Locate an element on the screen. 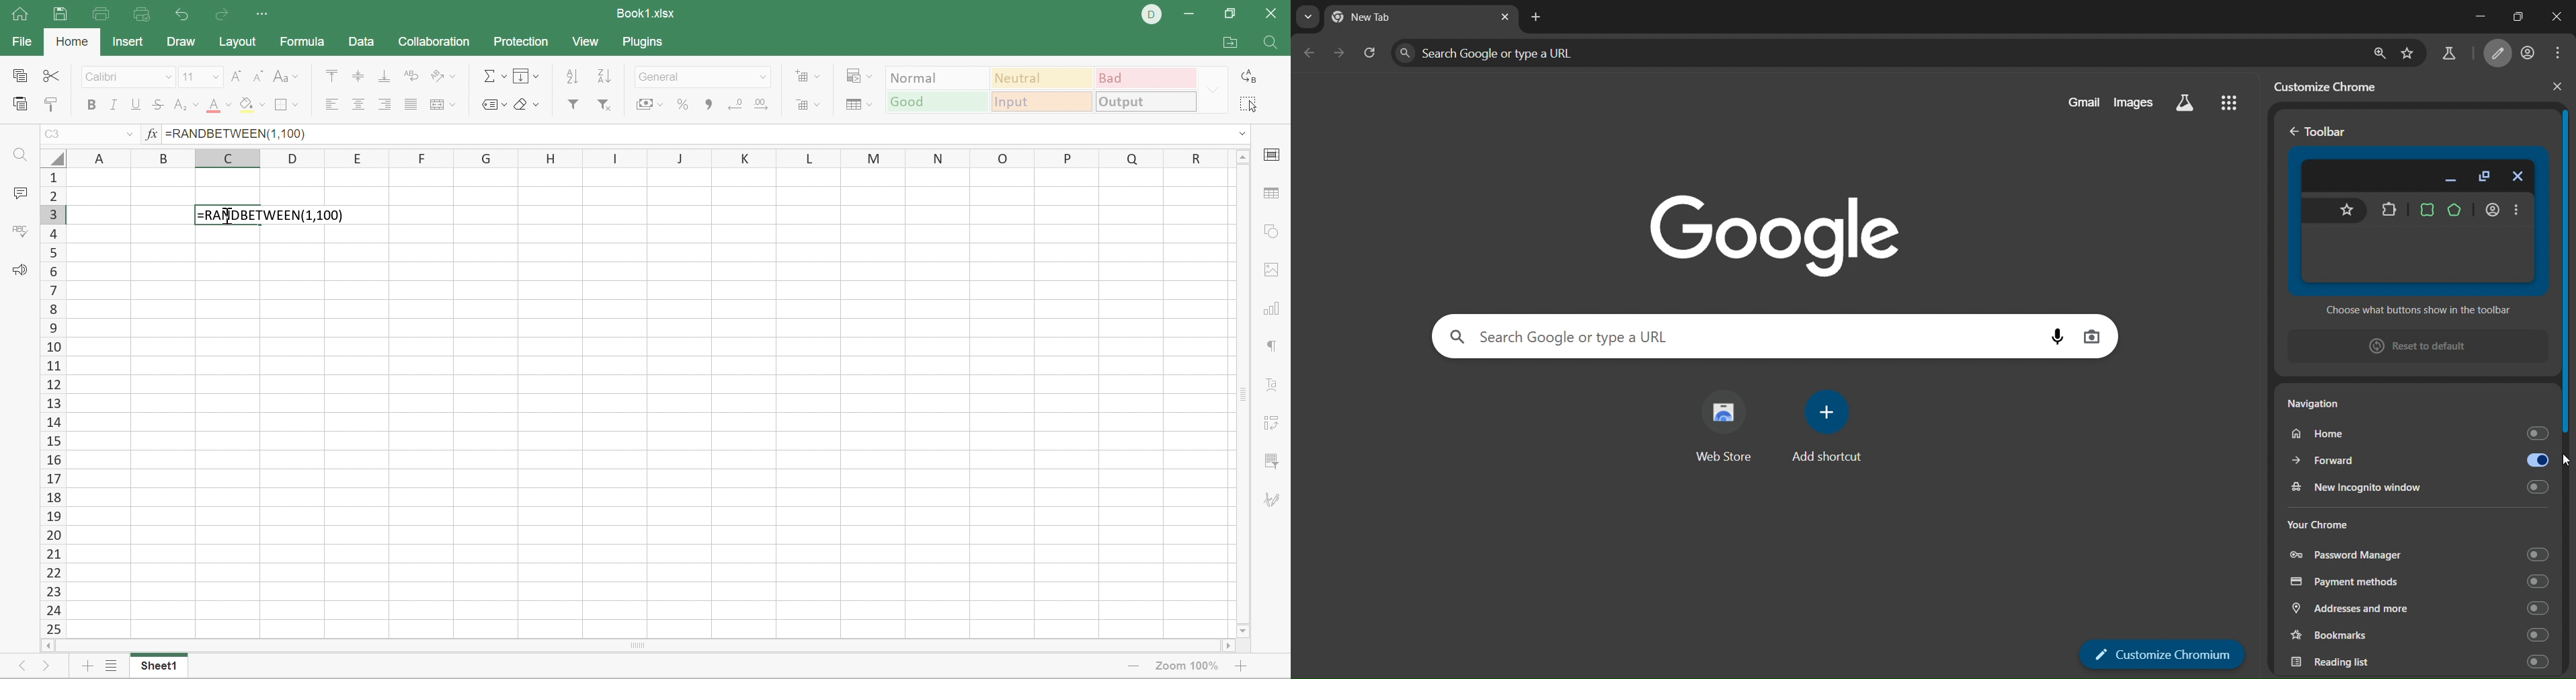  Fill color is located at coordinates (252, 105).